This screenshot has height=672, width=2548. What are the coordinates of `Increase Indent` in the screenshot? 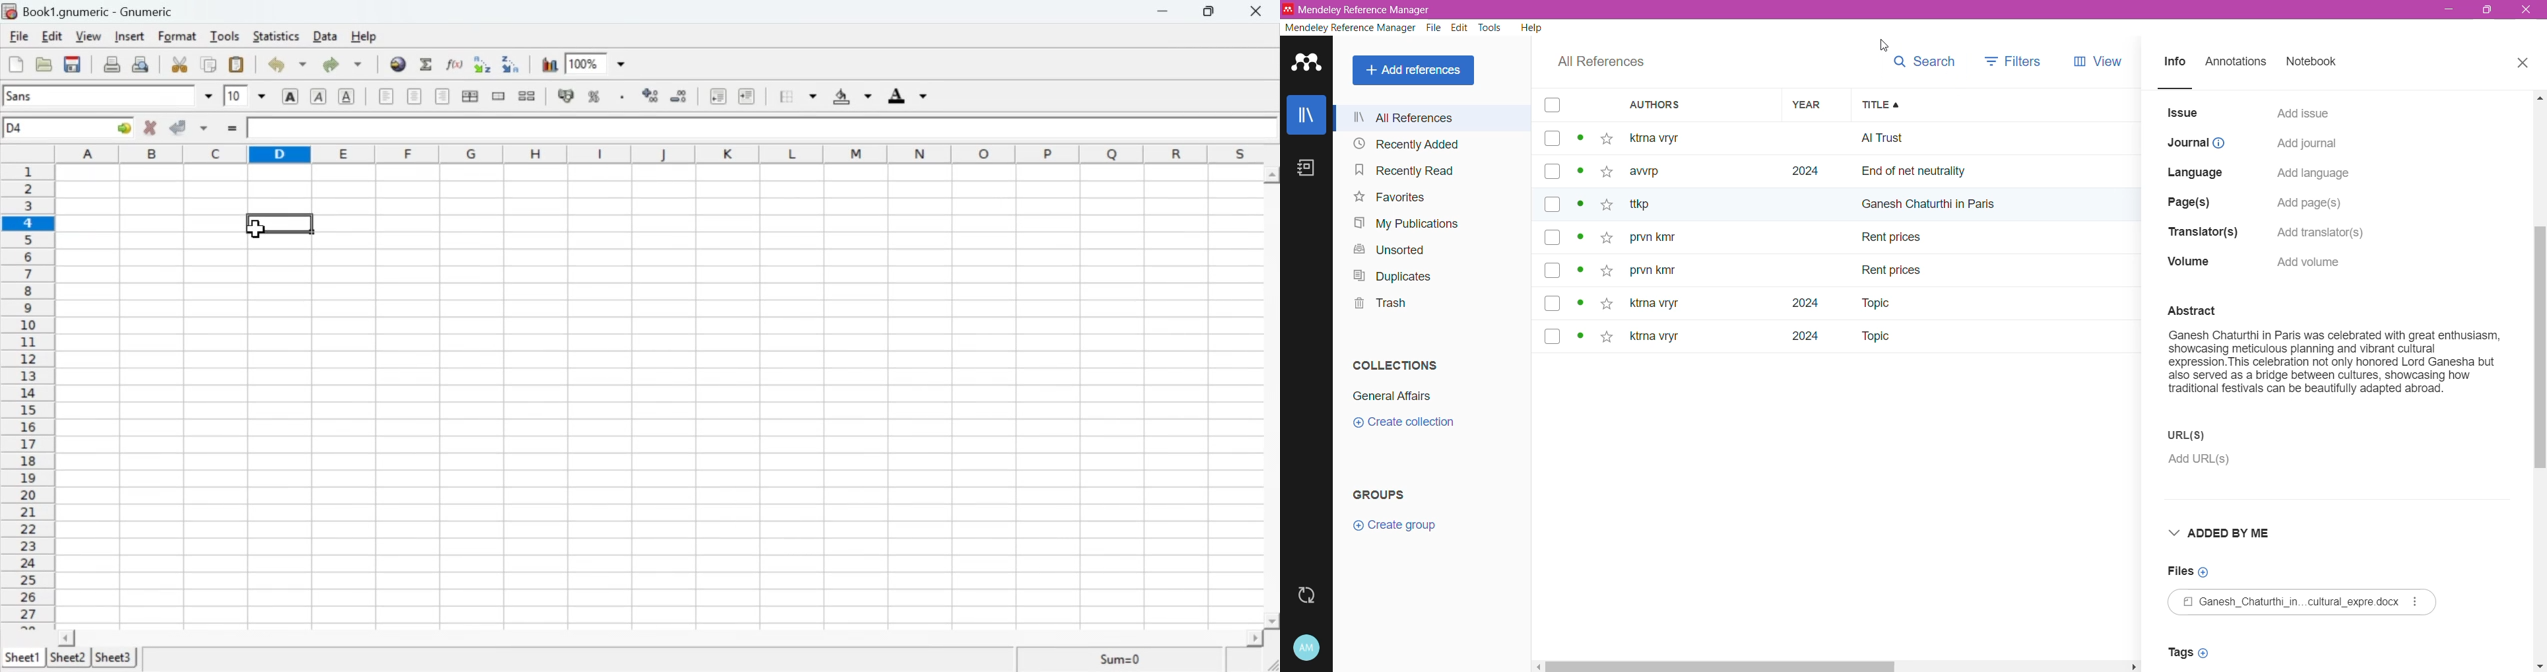 It's located at (747, 95).